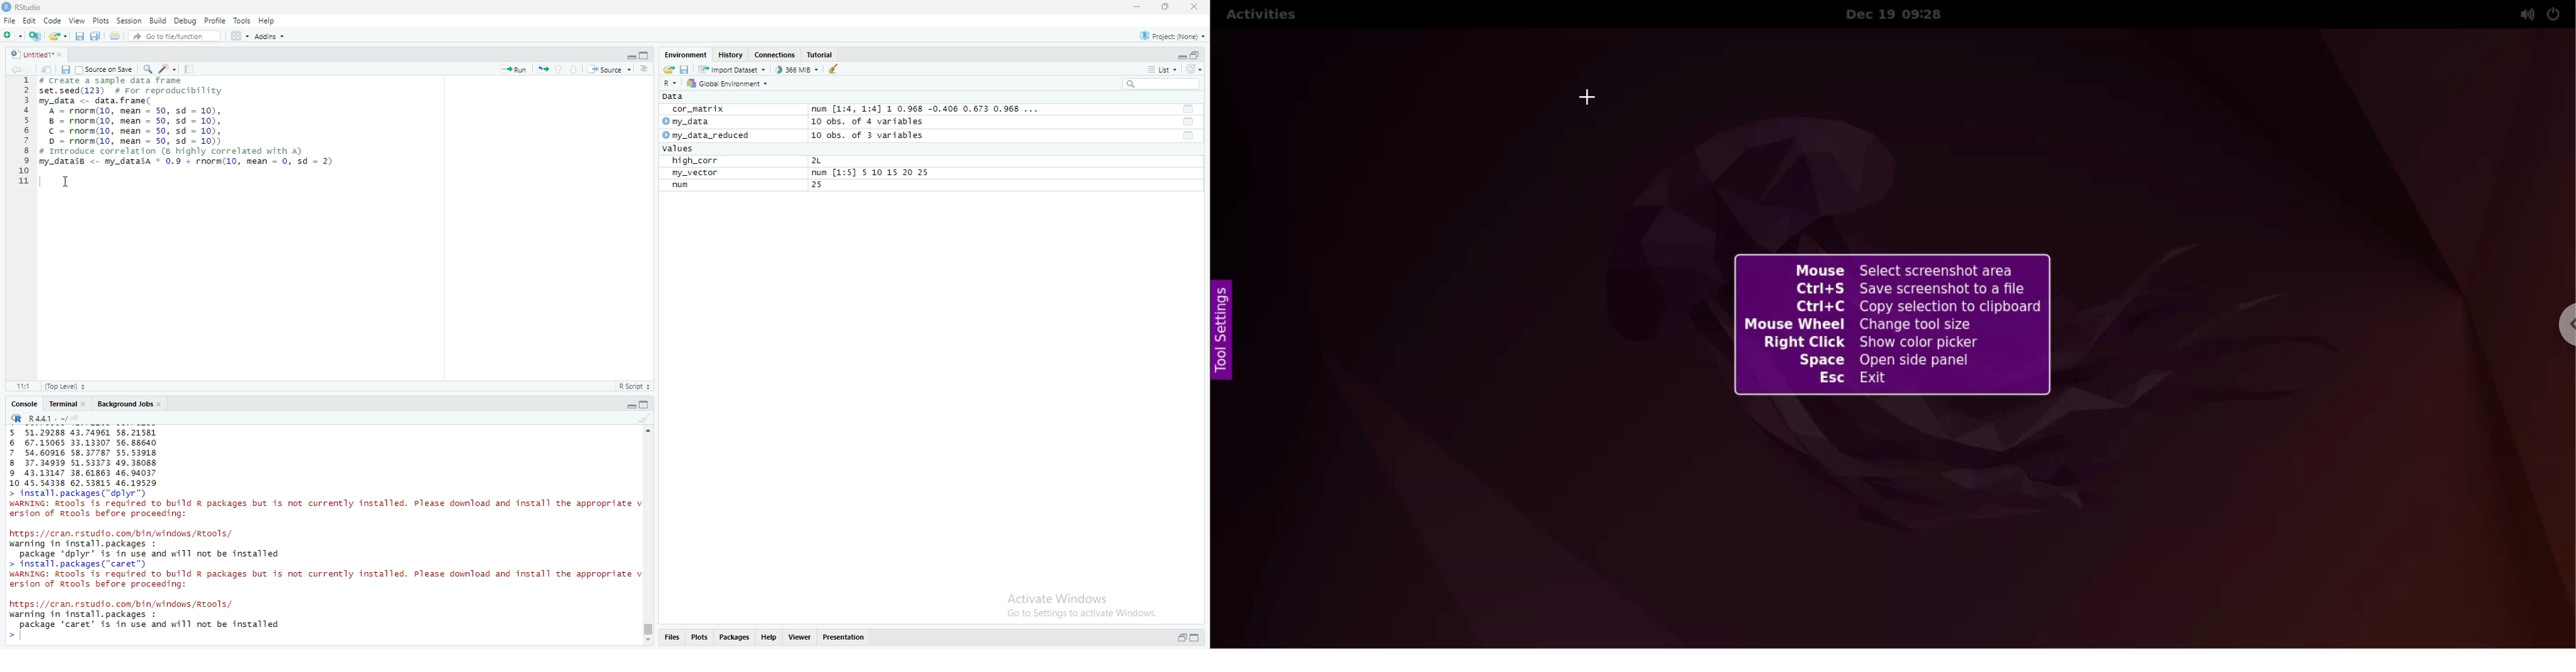  I want to click on save, so click(81, 37).